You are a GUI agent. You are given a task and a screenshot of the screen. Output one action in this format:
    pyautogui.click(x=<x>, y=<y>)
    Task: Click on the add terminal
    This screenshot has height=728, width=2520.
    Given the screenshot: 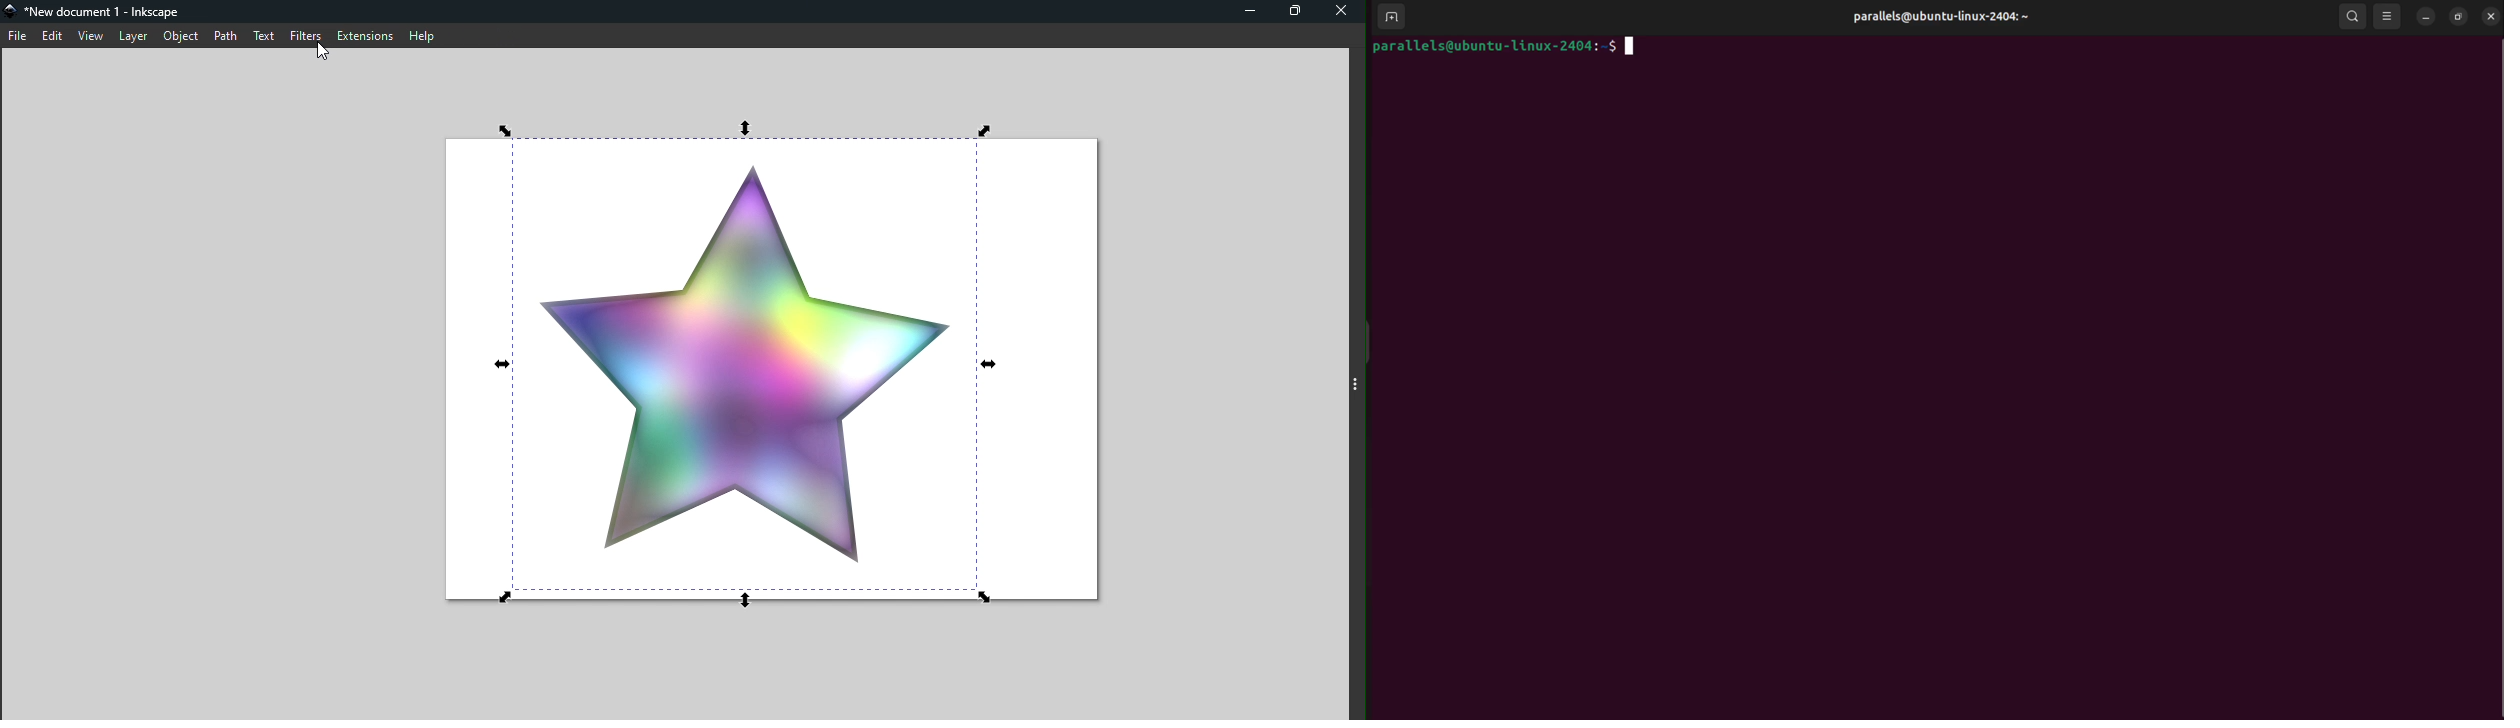 What is the action you would take?
    pyautogui.click(x=1390, y=17)
    